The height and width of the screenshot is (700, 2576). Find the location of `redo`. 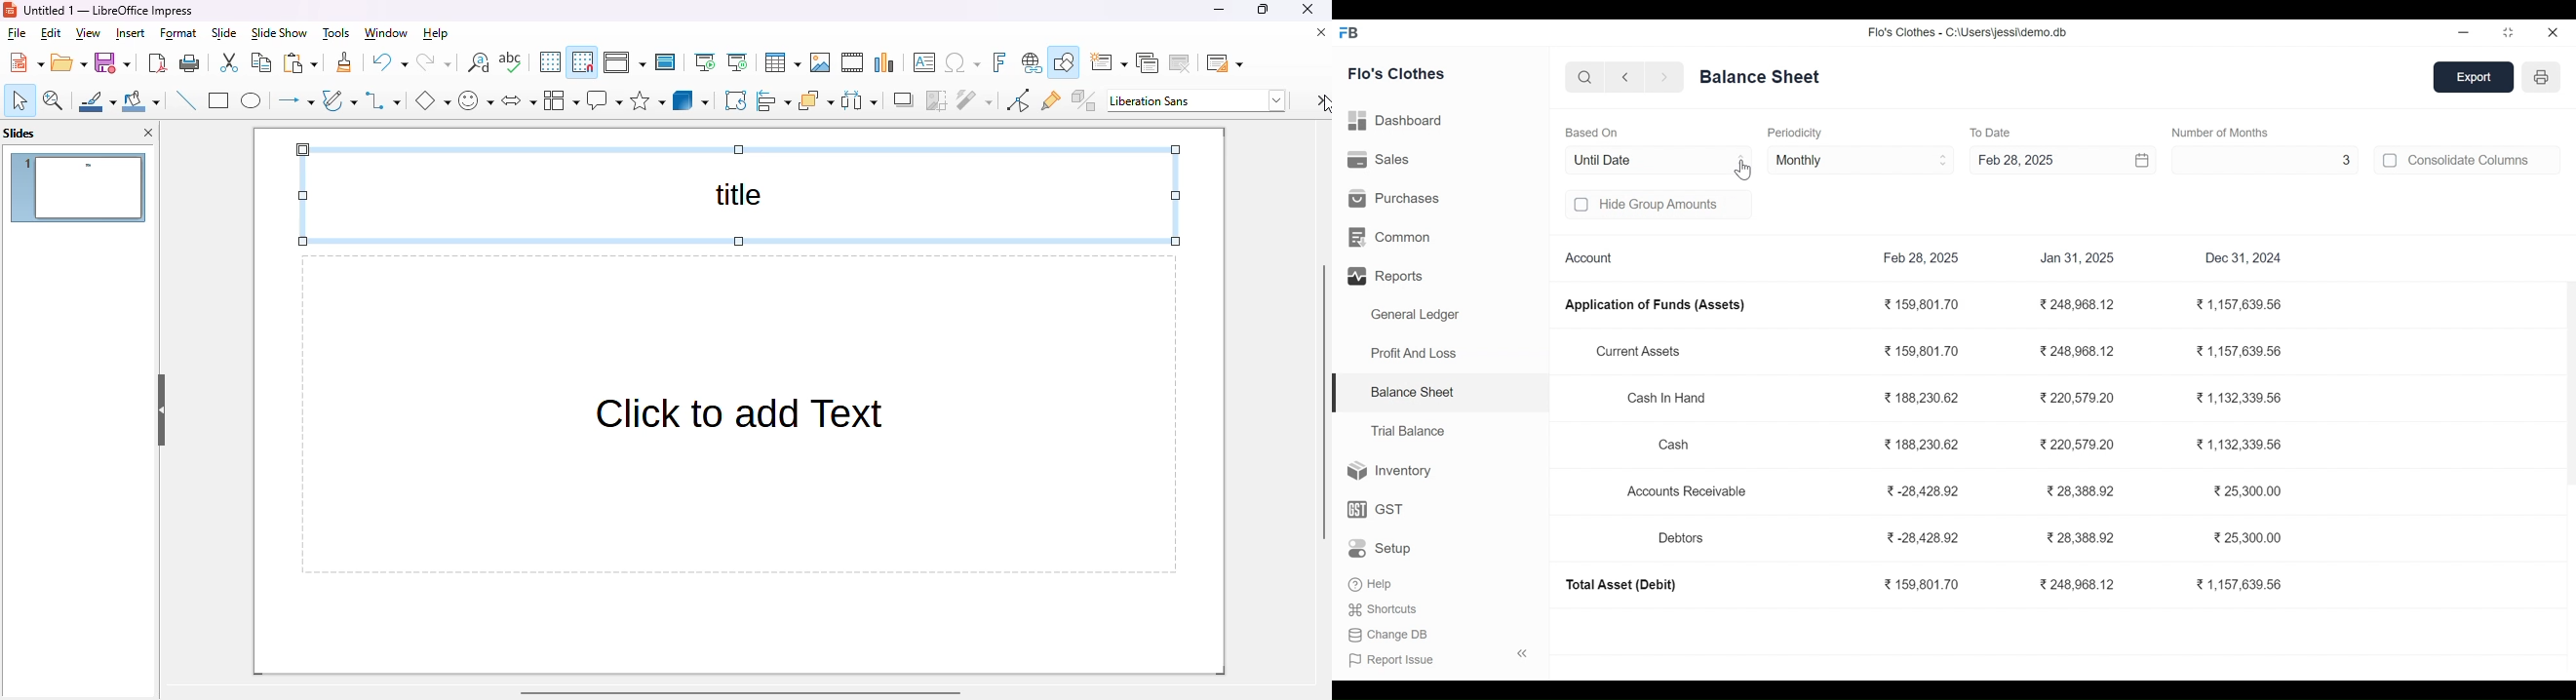

redo is located at coordinates (434, 62).